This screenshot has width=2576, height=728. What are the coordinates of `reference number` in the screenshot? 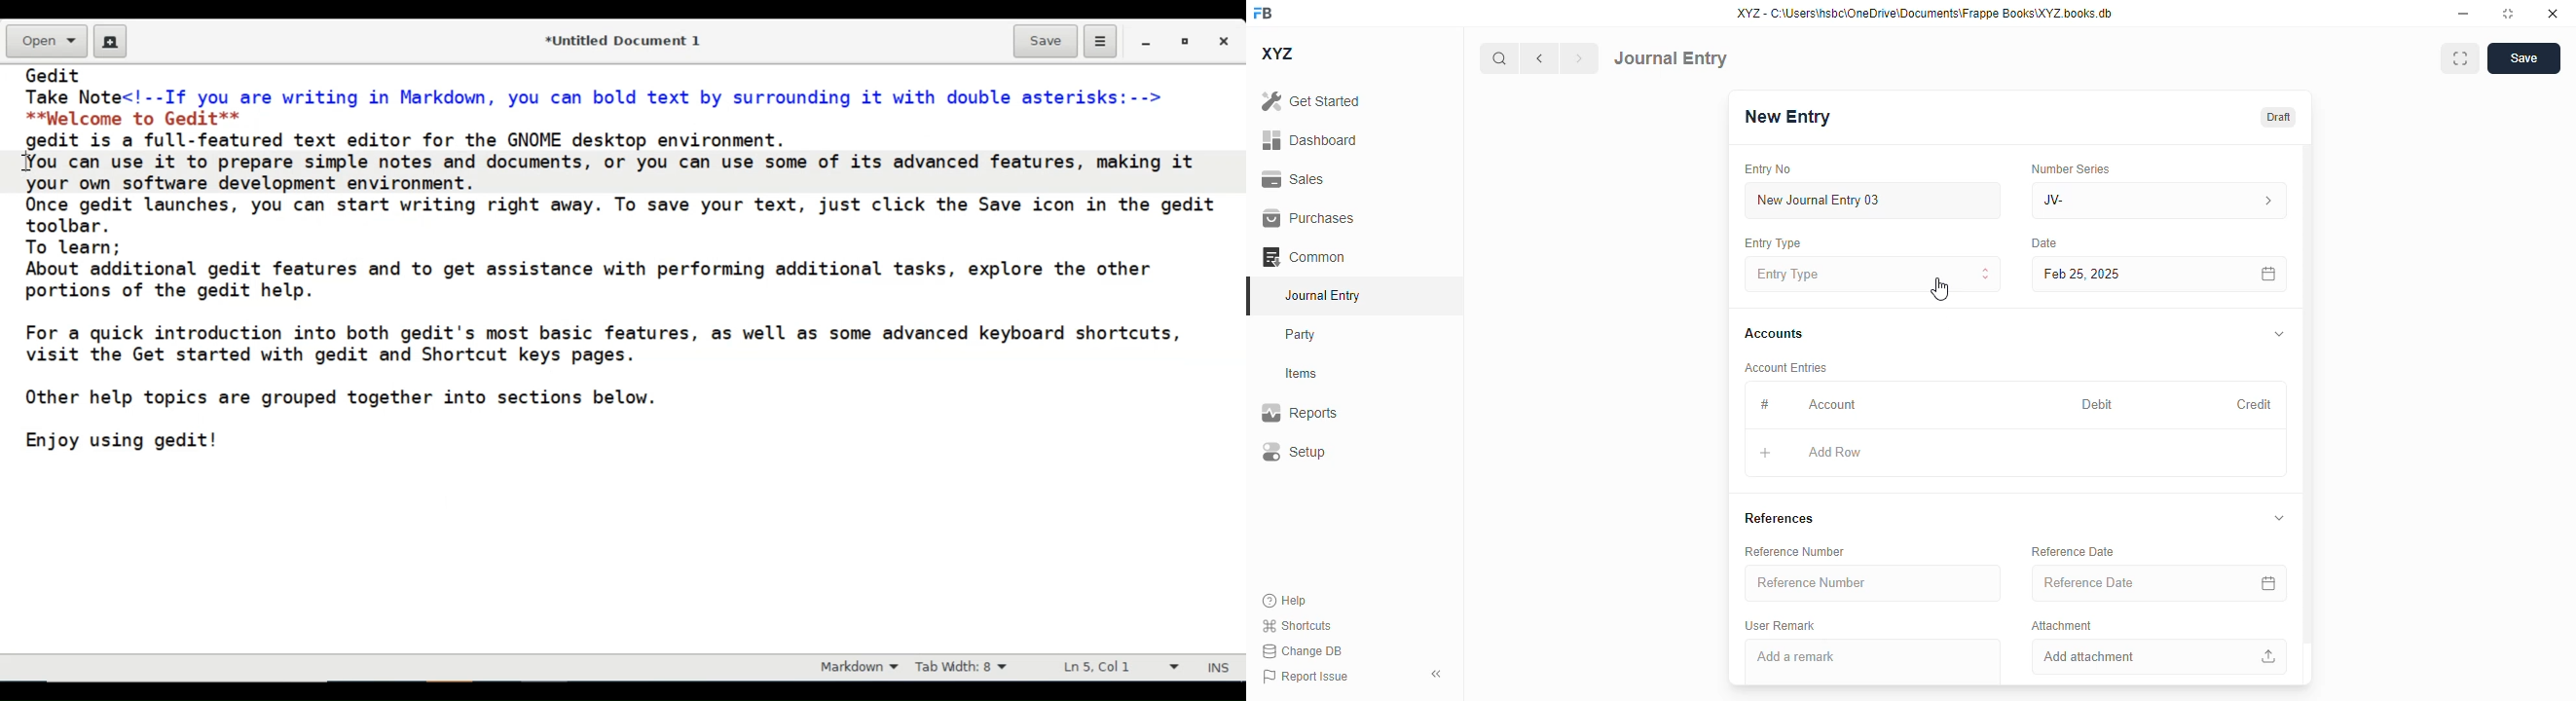 It's located at (1872, 582).